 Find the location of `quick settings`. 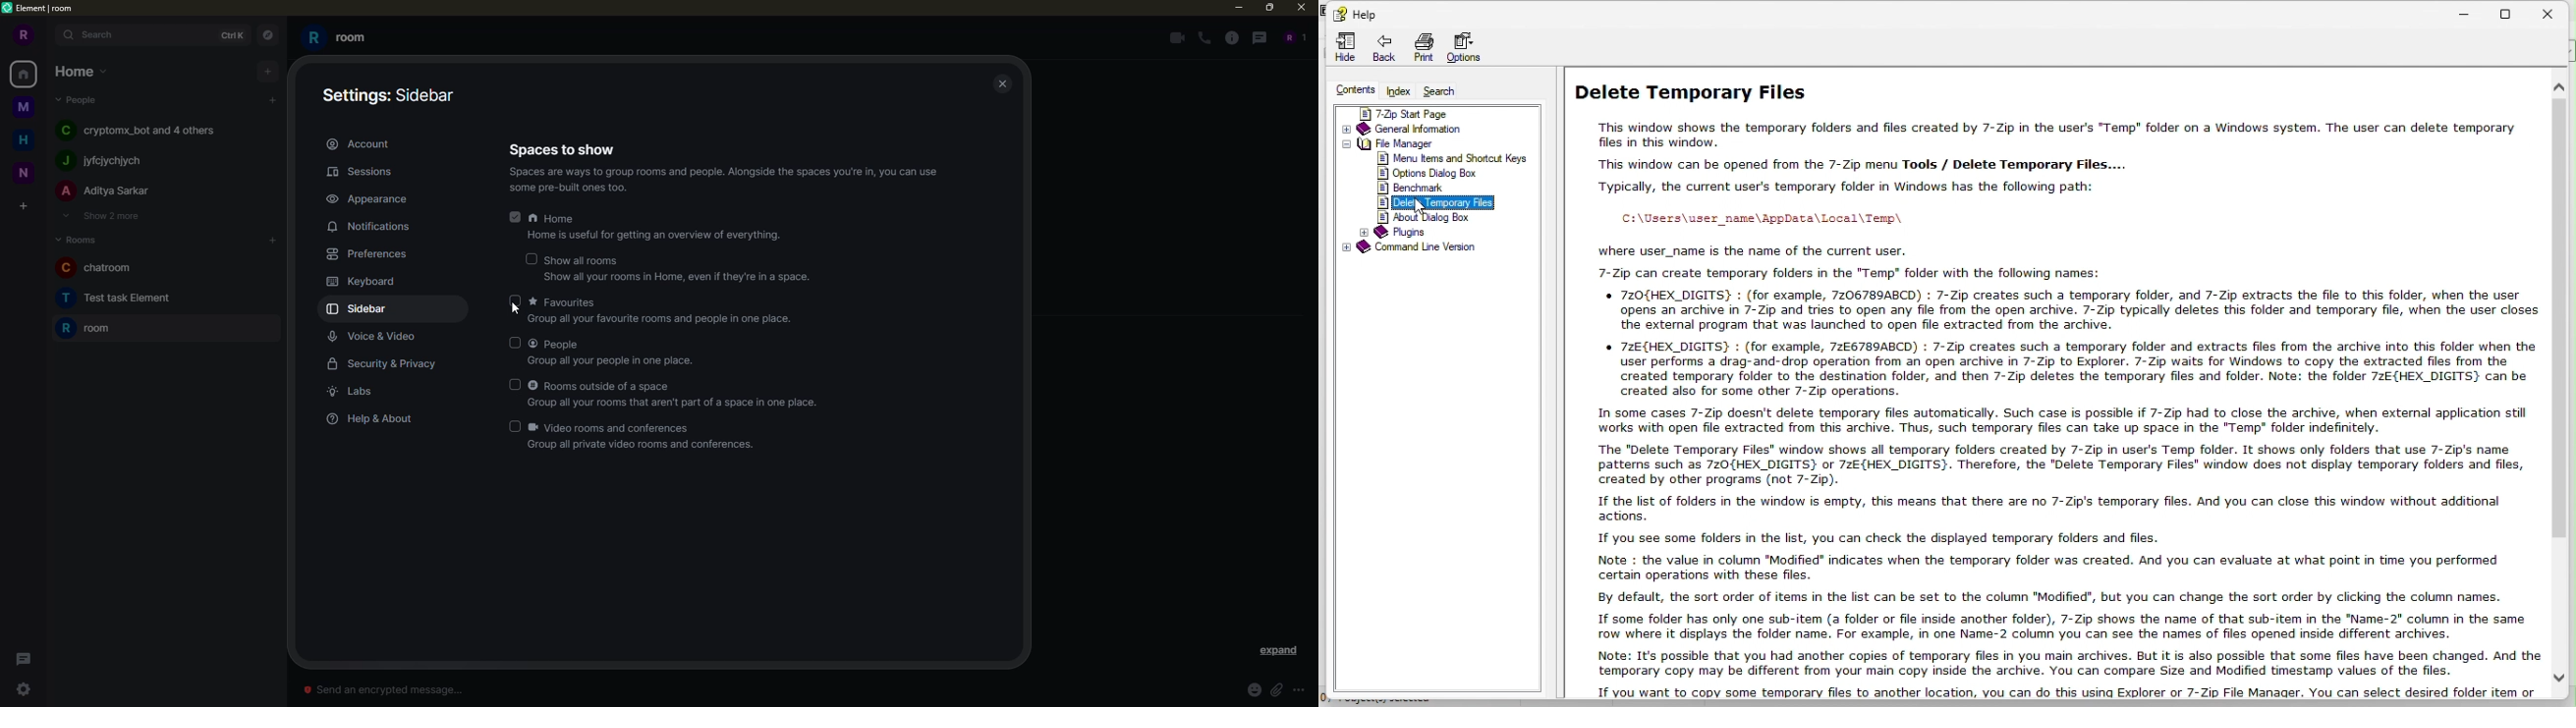

quick settings is located at coordinates (25, 690).